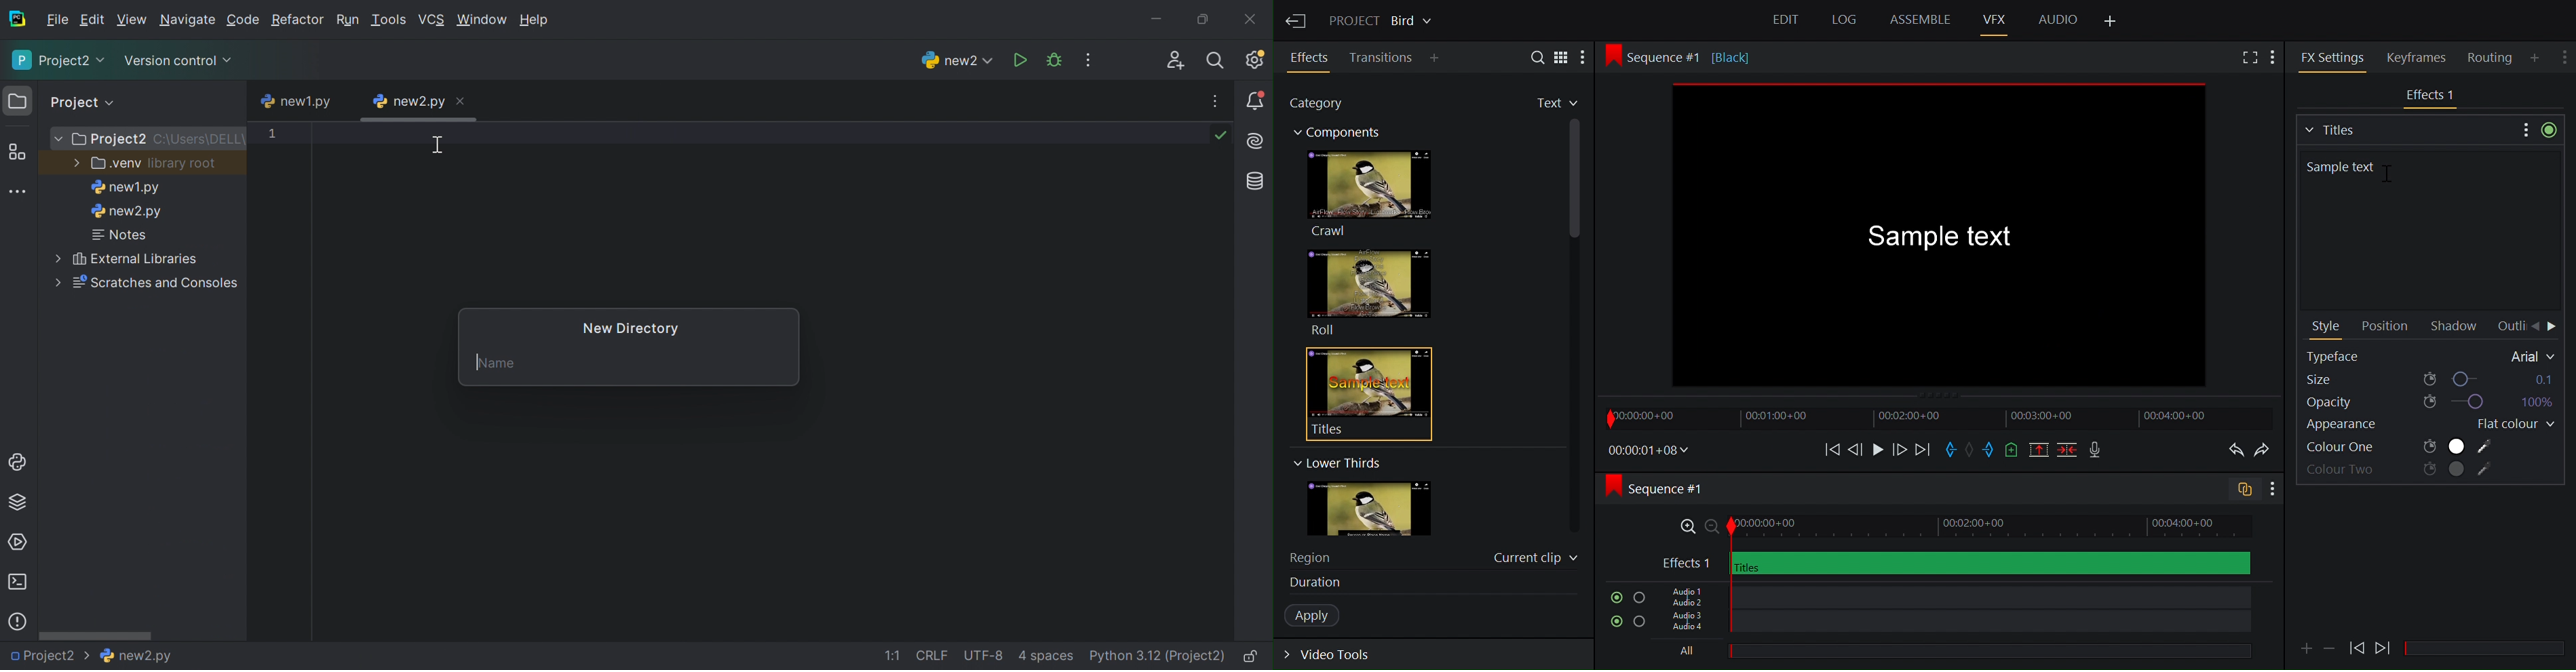 The image size is (2576, 672). Describe the element at coordinates (408, 100) in the screenshot. I see `new2.py` at that location.